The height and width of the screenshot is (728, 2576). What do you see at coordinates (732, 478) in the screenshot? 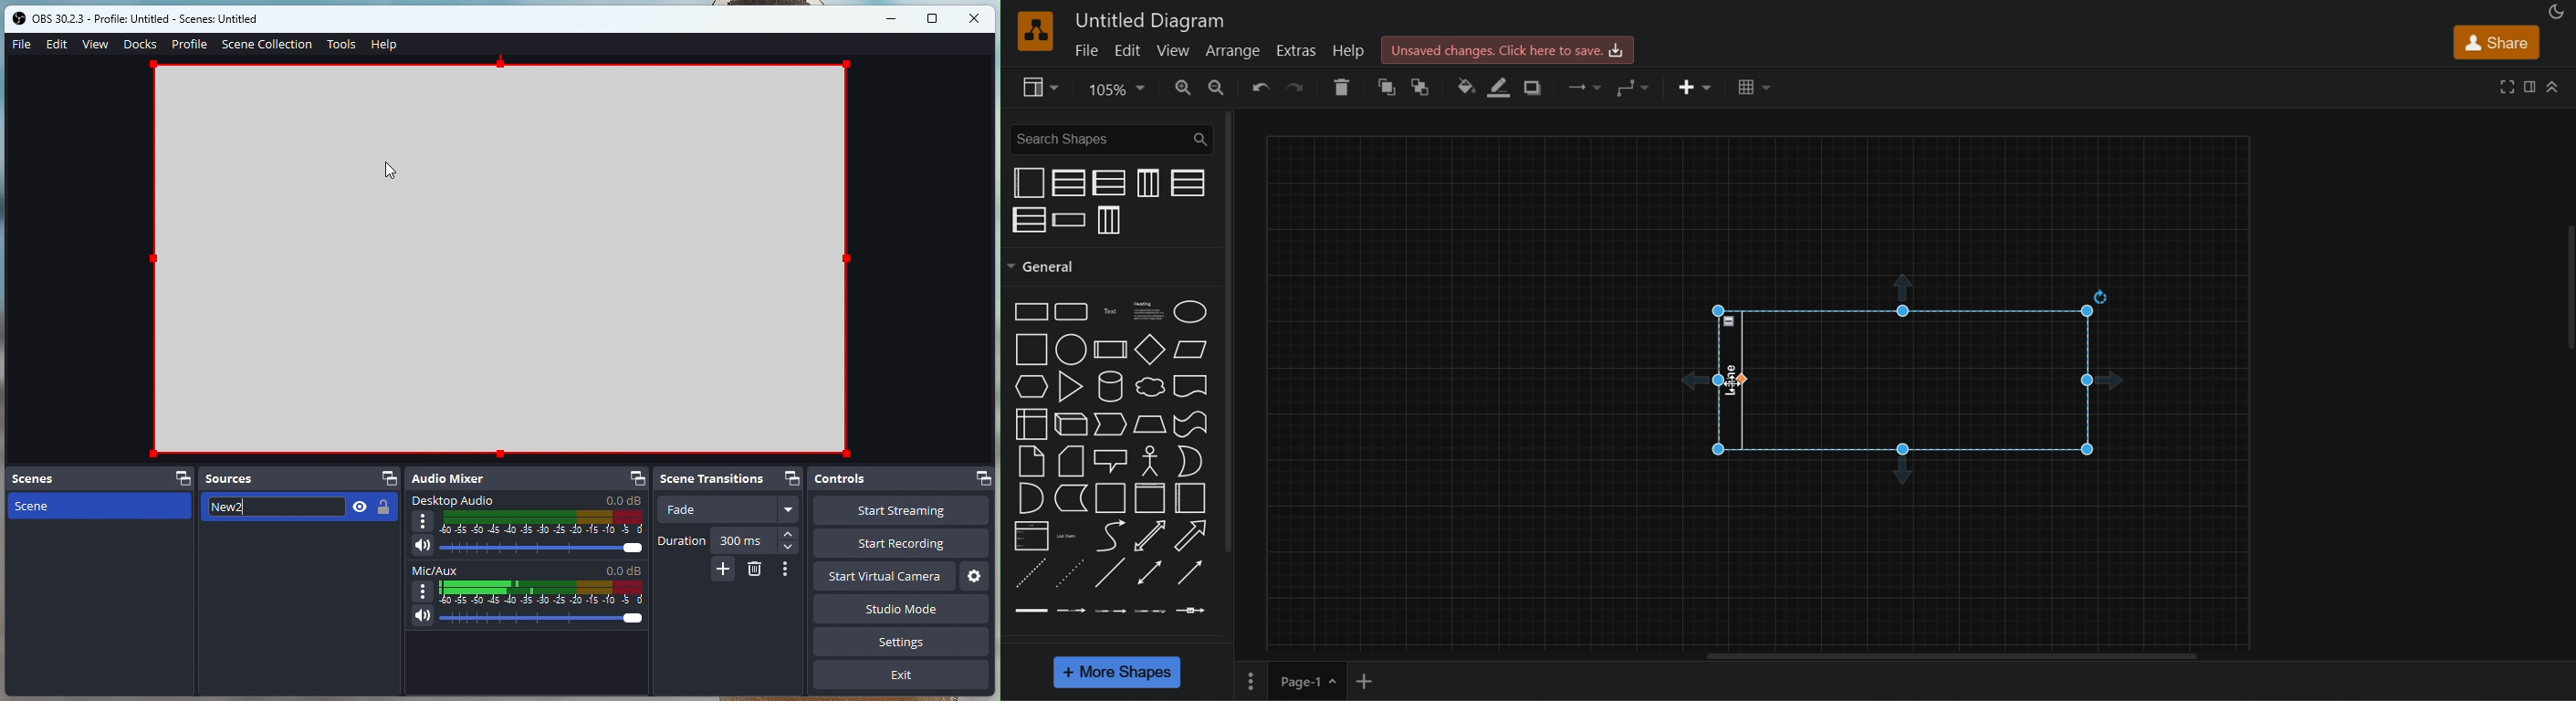
I see `Scene transitions` at bounding box center [732, 478].